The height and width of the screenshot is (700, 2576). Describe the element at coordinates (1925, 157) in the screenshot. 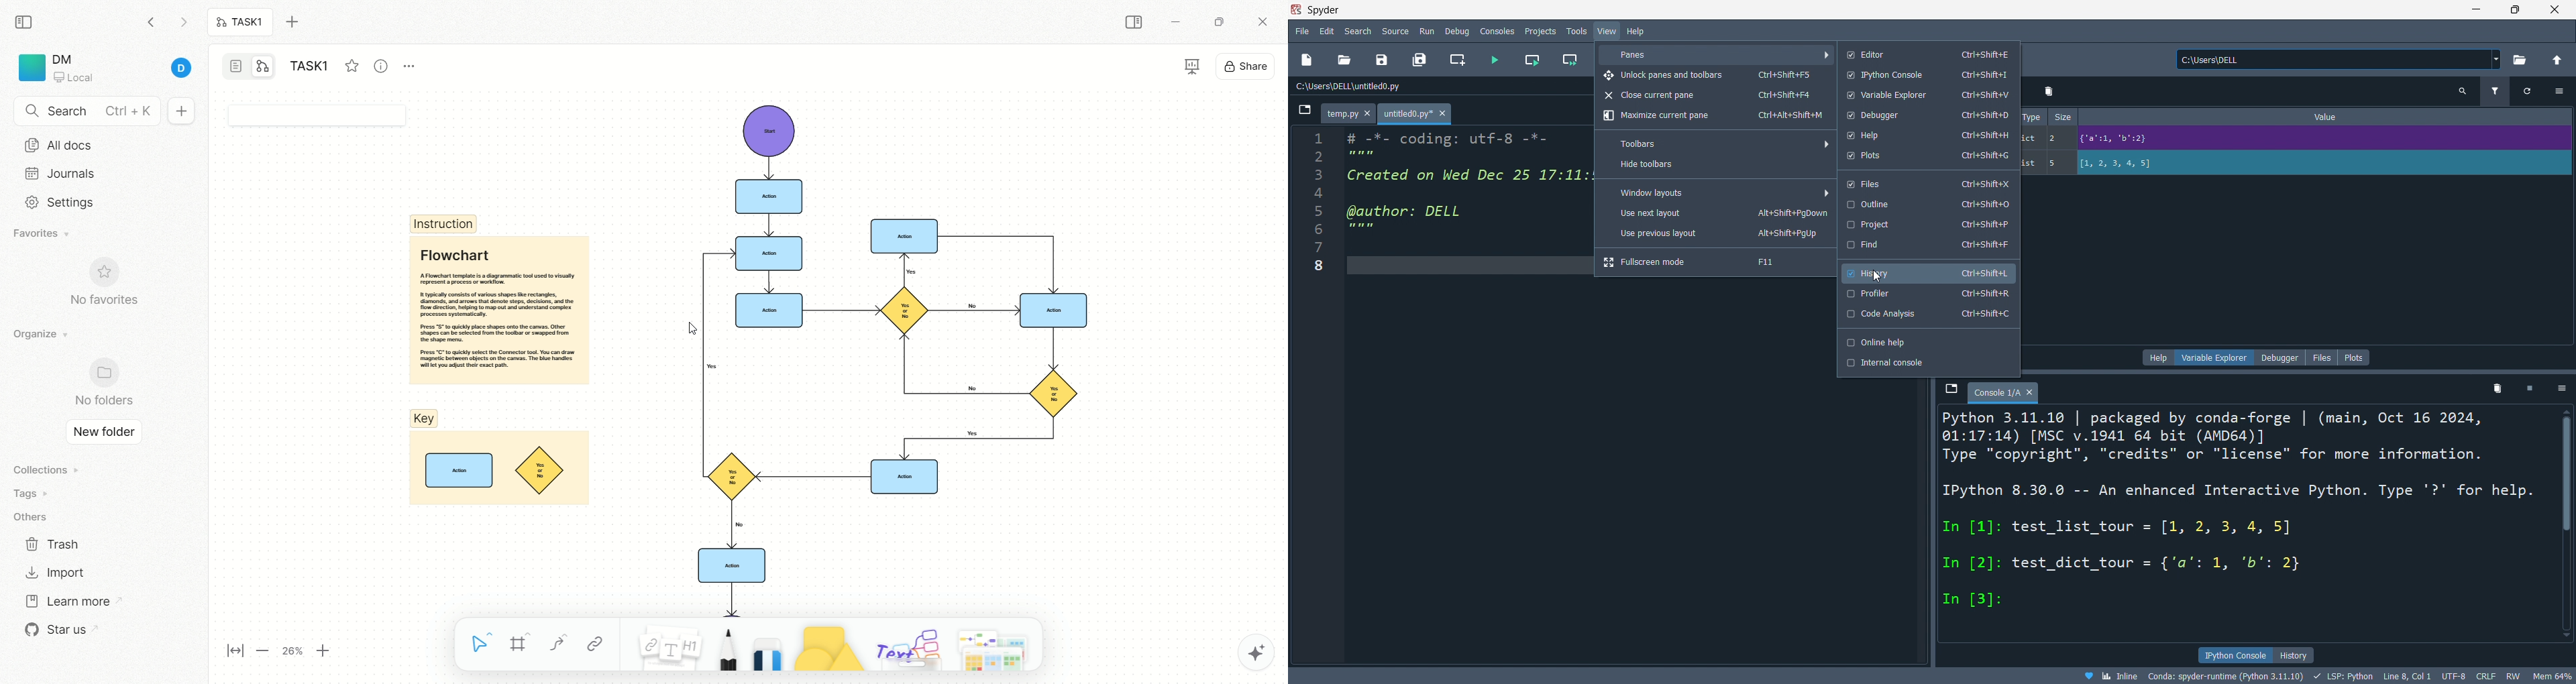

I see `plots` at that location.